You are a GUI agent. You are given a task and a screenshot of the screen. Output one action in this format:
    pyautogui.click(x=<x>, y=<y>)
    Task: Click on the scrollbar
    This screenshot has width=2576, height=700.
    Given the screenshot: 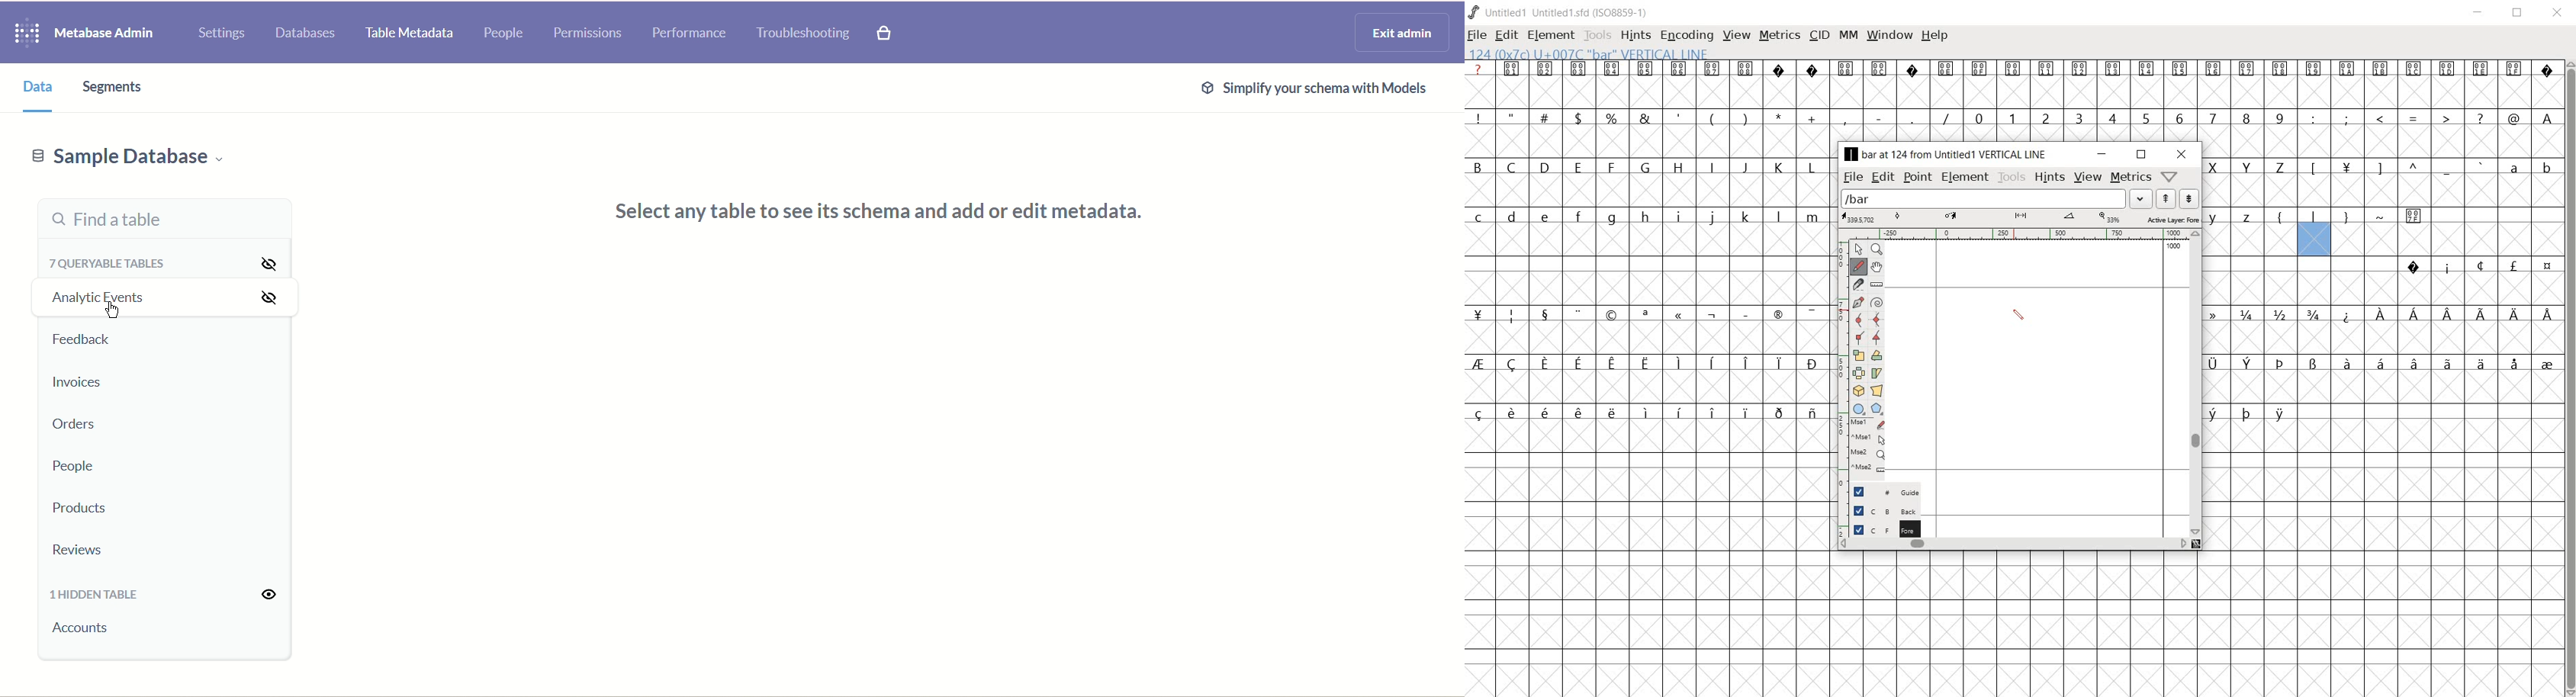 What is the action you would take?
    pyautogui.click(x=2014, y=543)
    